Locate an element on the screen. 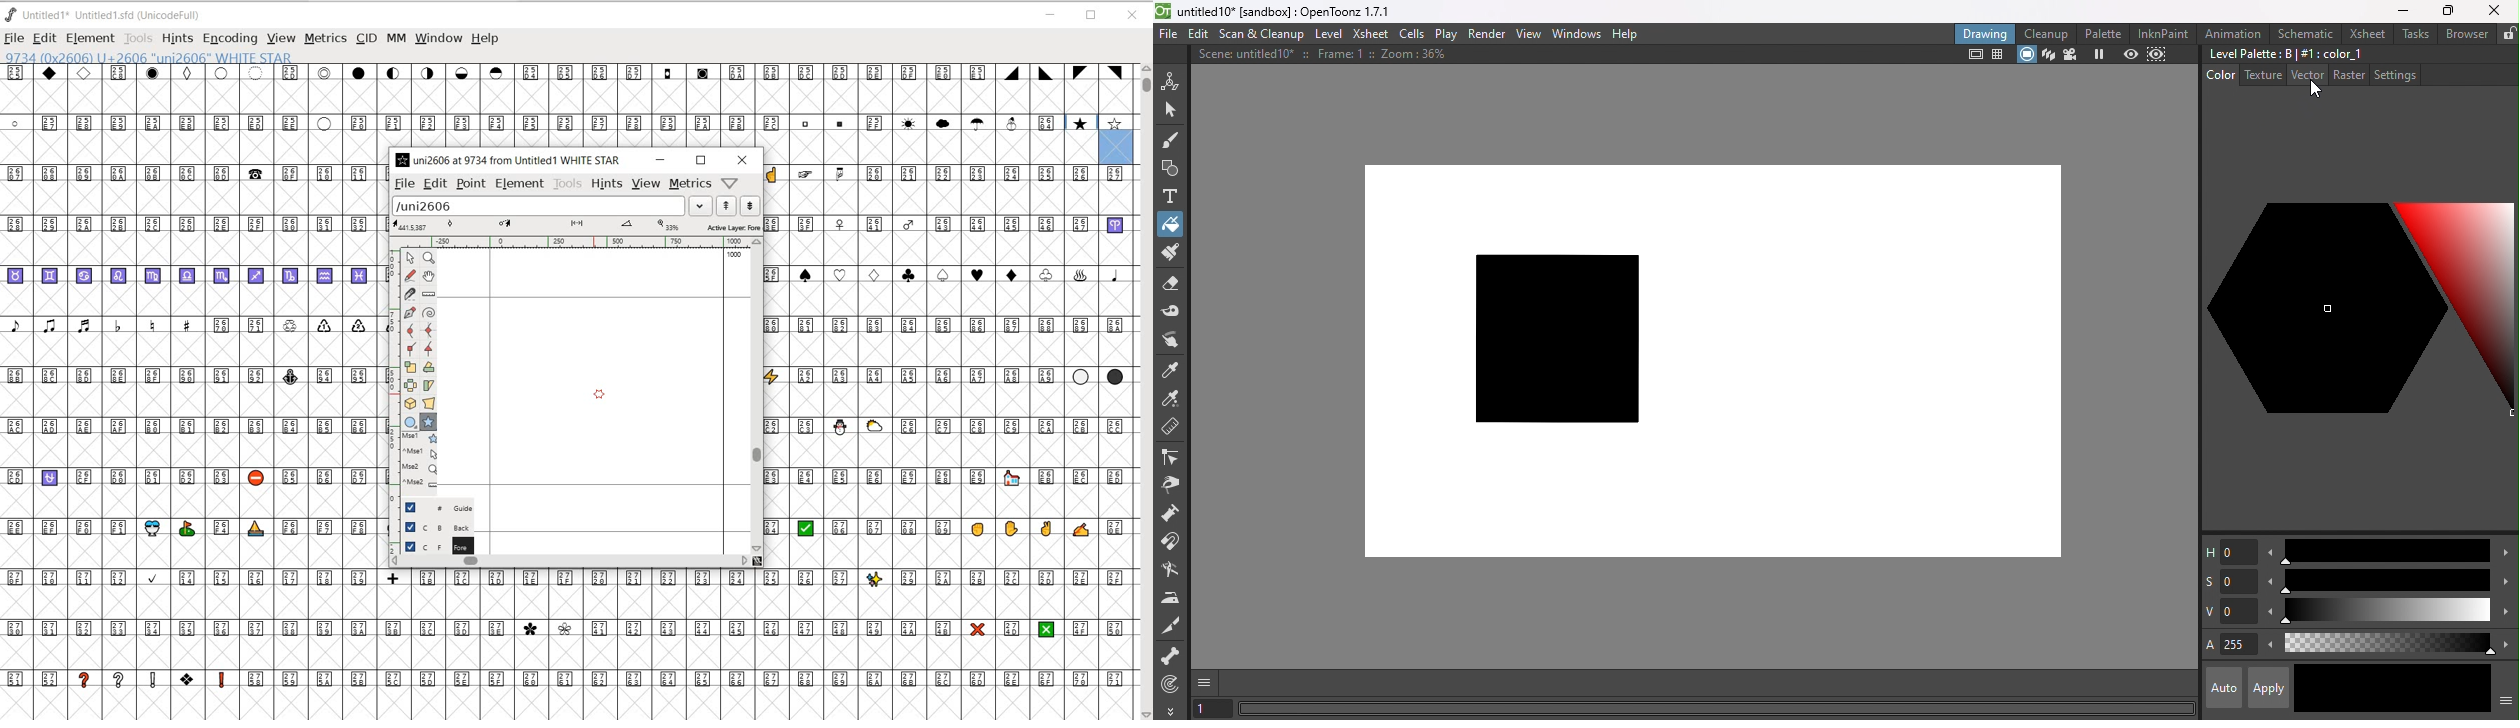  GLYPHY CHARACTERS & NUMBERS is located at coordinates (546, 105).